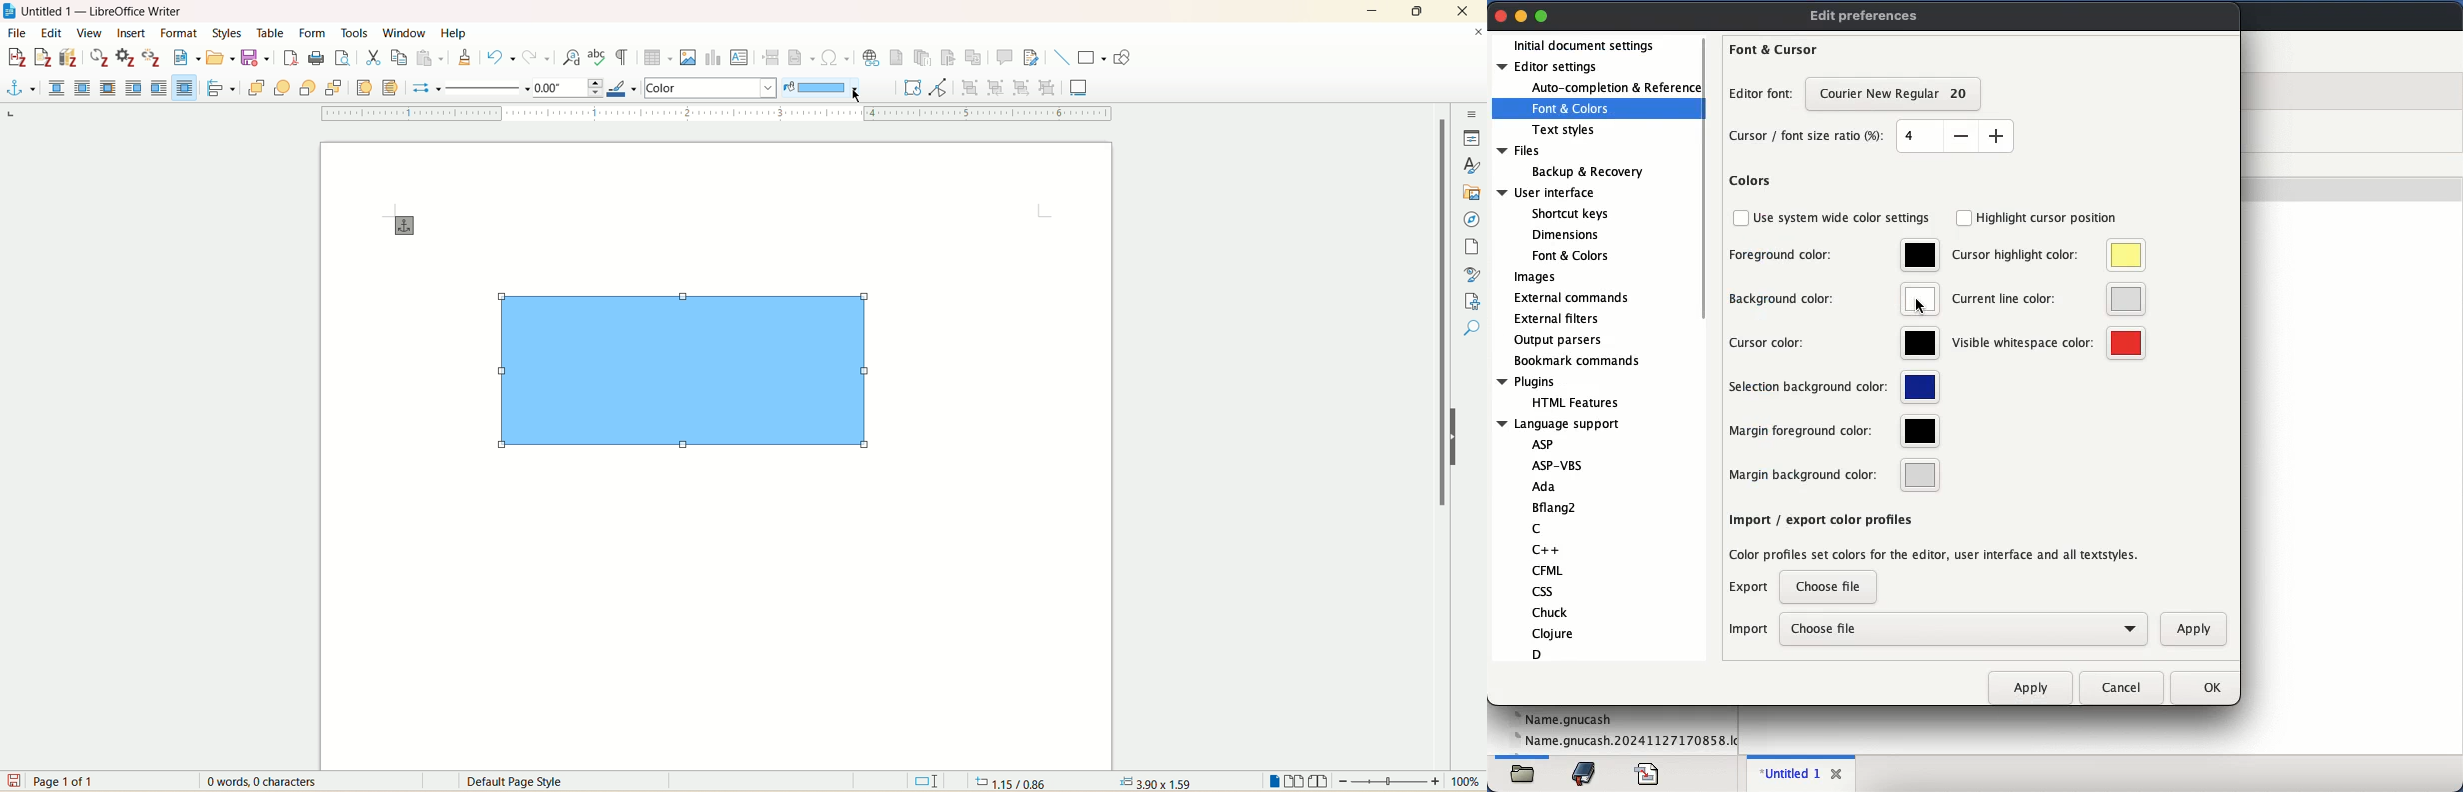 The height and width of the screenshot is (812, 2464). What do you see at coordinates (1471, 248) in the screenshot?
I see `page` at bounding box center [1471, 248].